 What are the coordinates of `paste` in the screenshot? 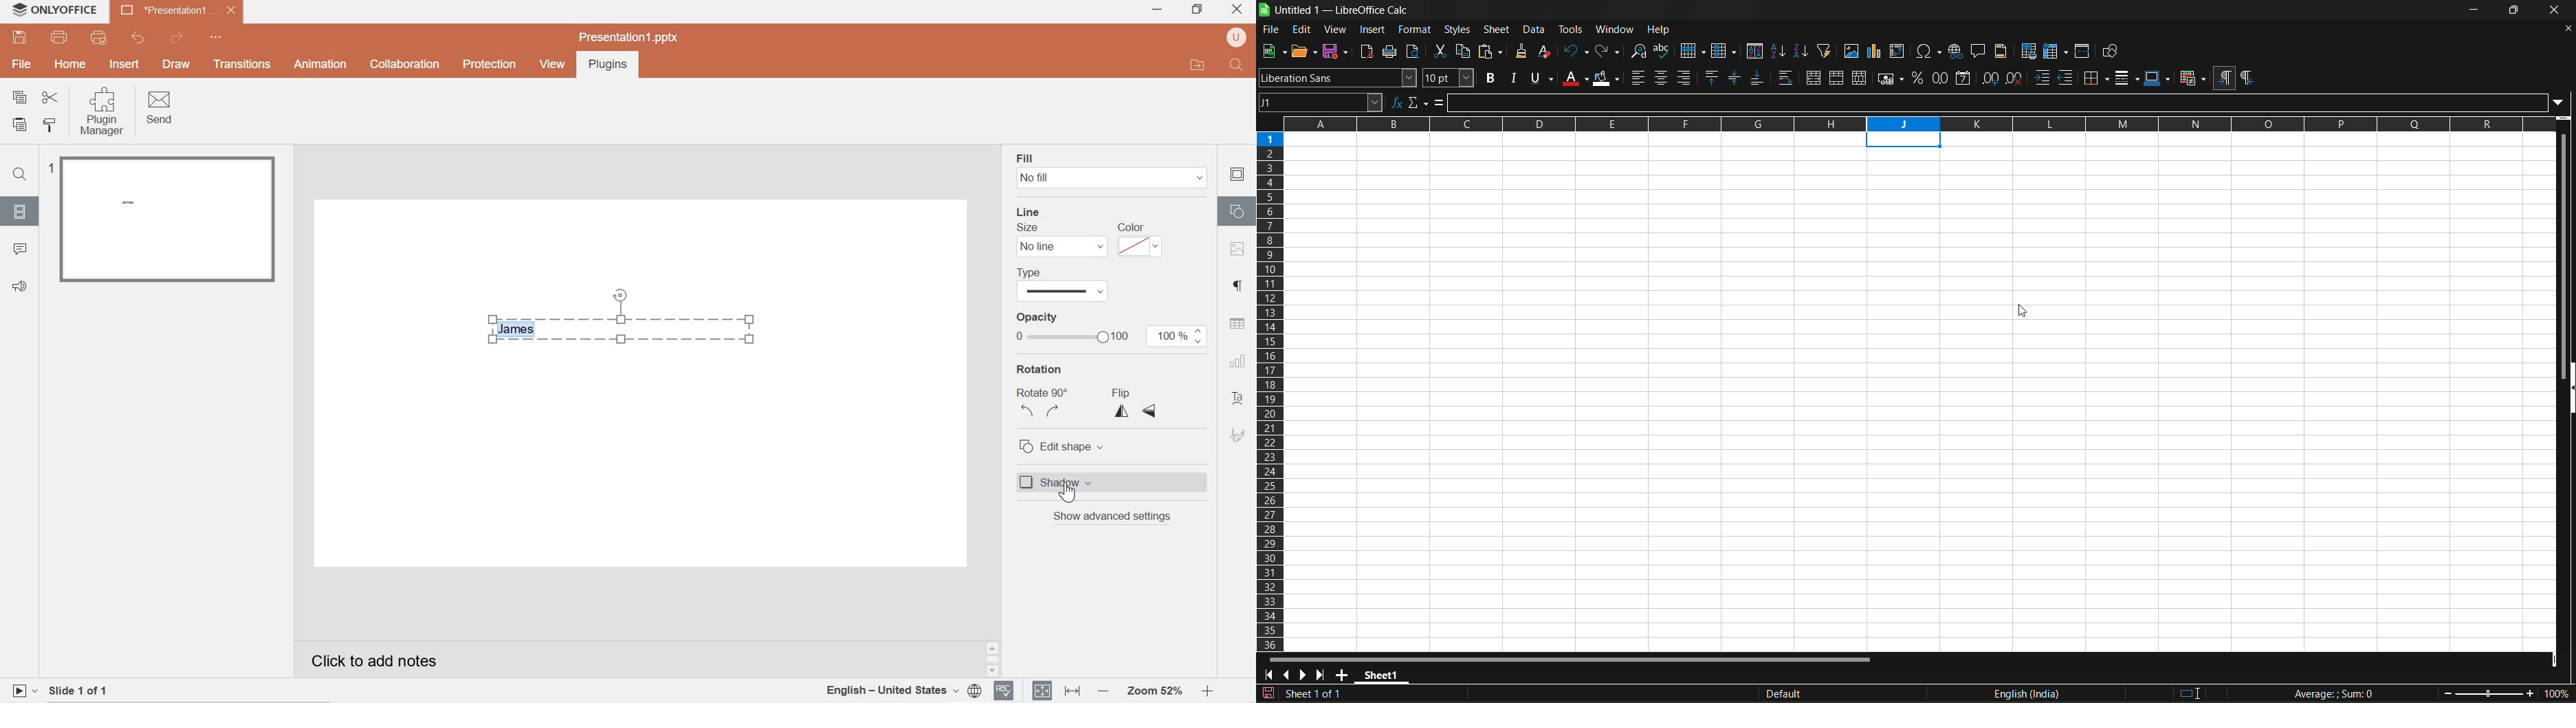 It's located at (22, 125).